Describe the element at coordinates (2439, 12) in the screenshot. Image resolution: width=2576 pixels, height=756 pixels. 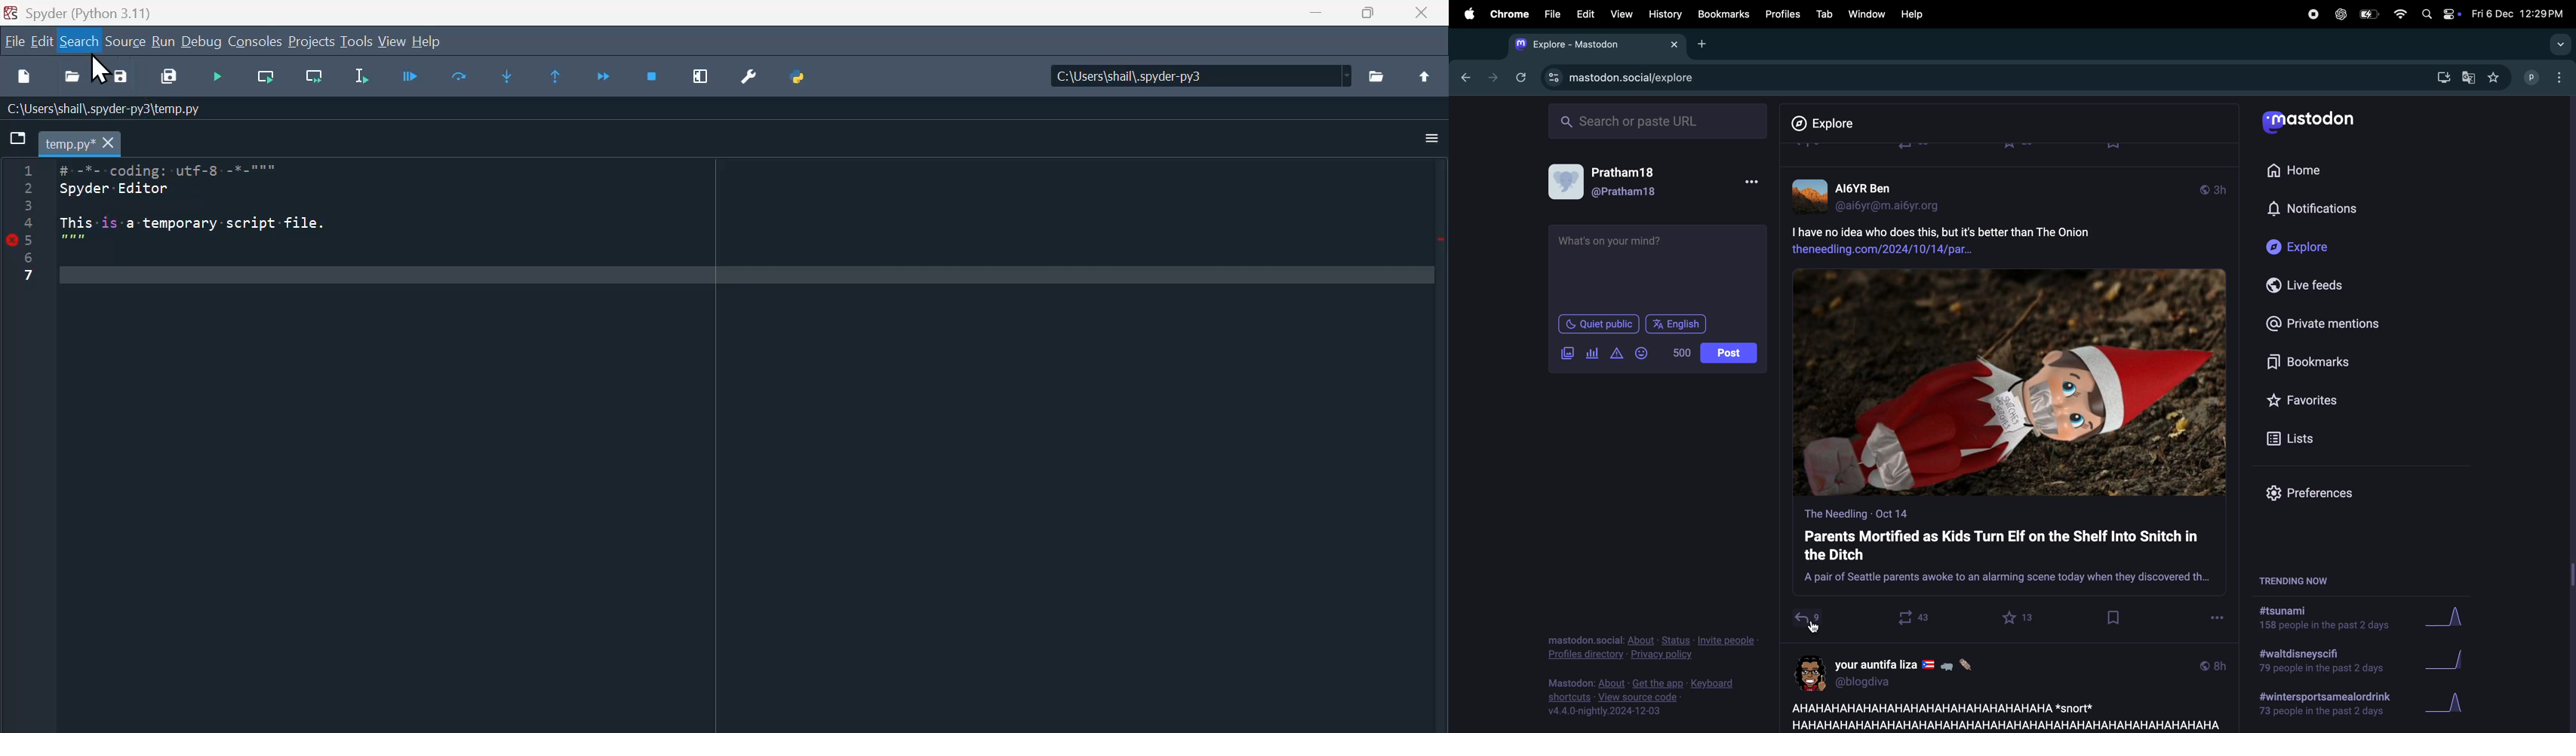
I see `apple widfgets` at that location.